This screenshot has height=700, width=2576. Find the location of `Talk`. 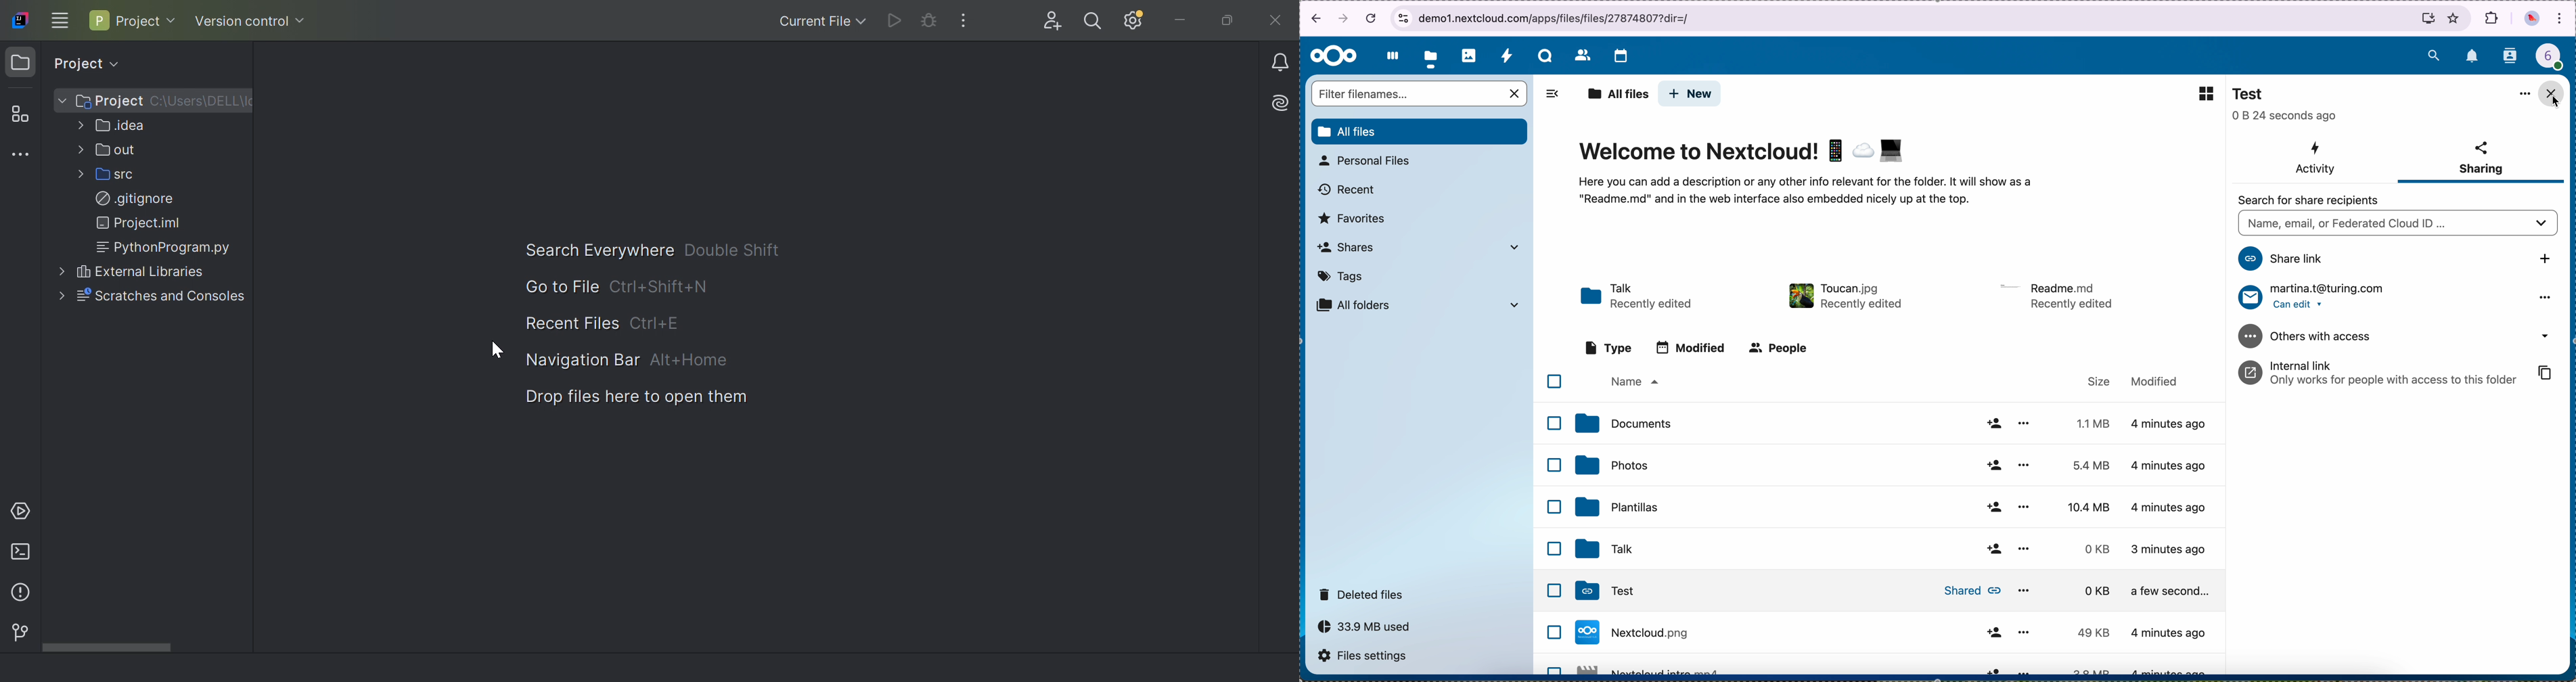

Talk is located at coordinates (1890, 549).